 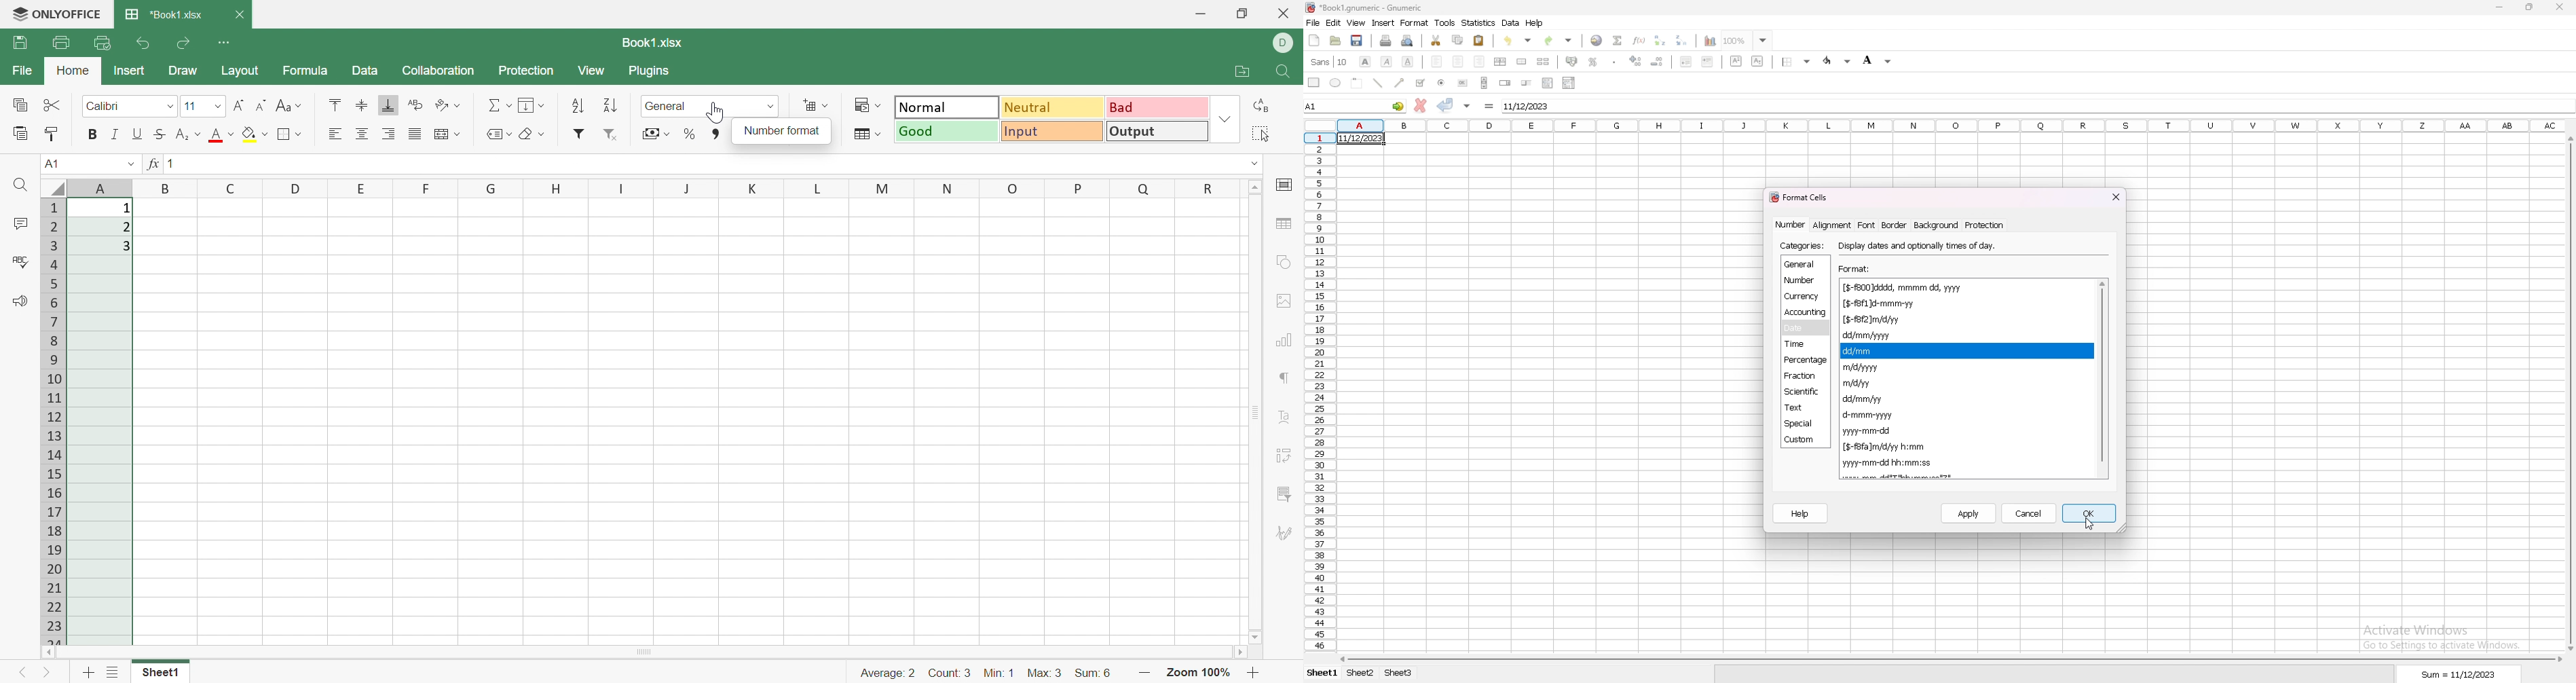 I want to click on line, so click(x=1377, y=83).